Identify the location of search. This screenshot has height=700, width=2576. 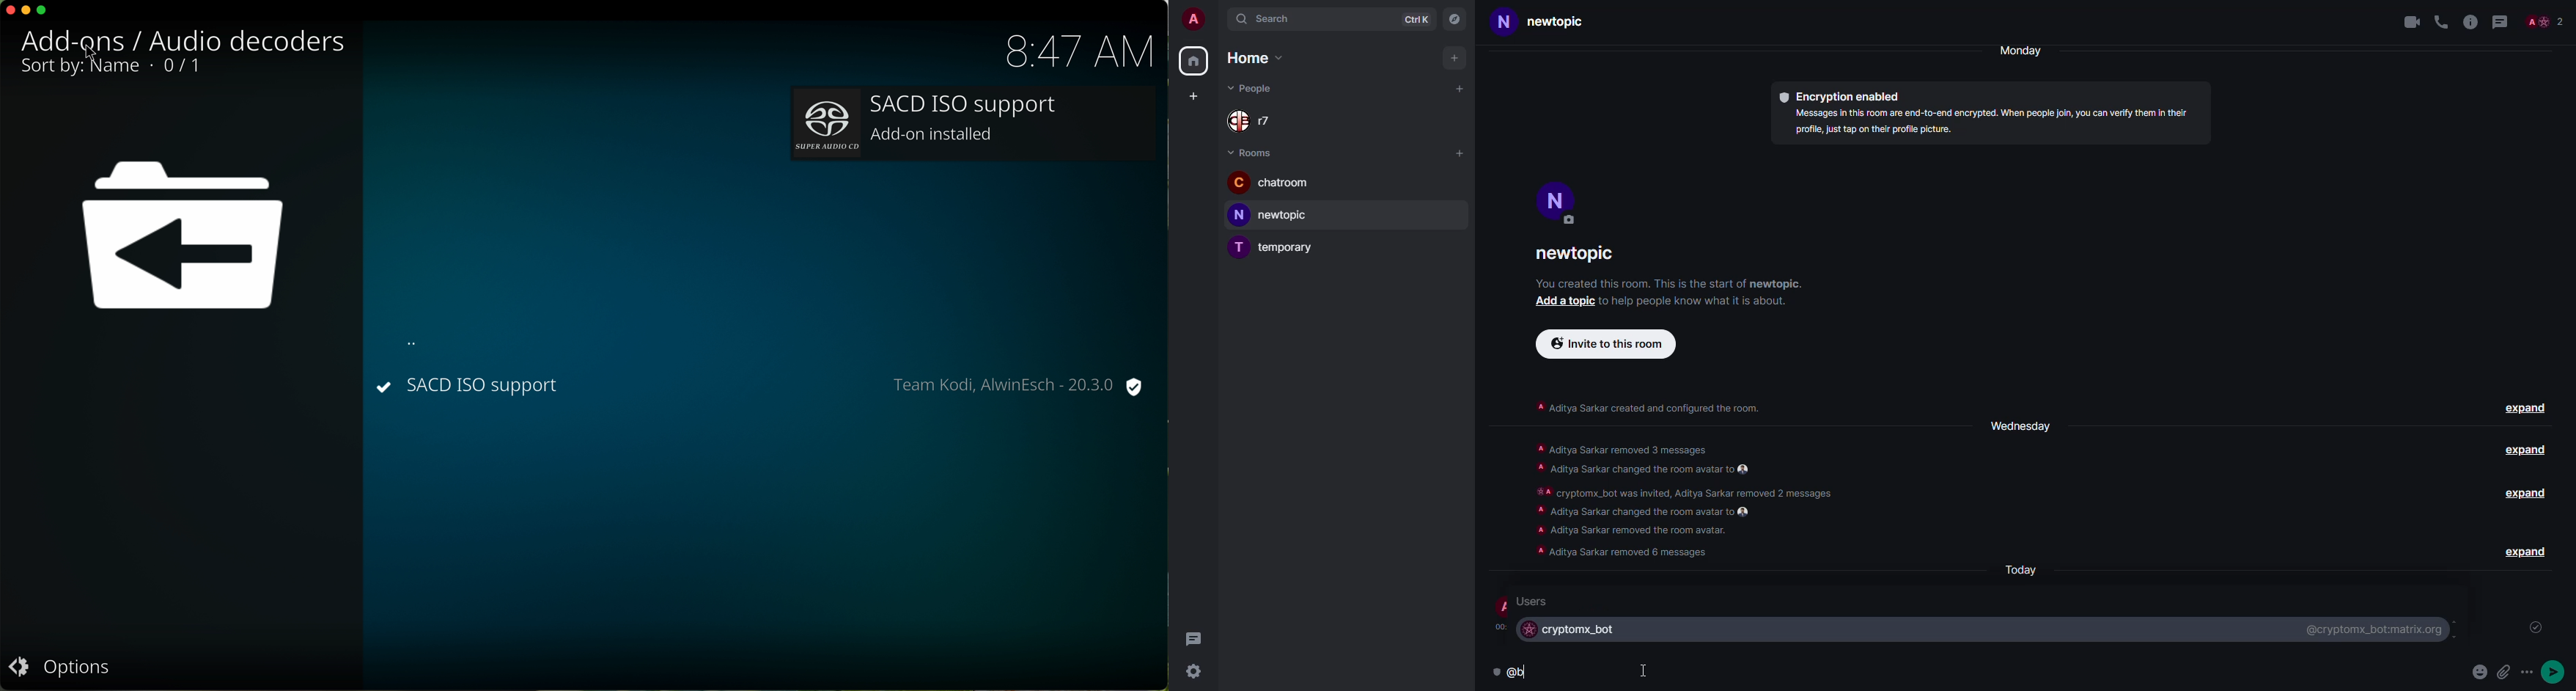
(1267, 20).